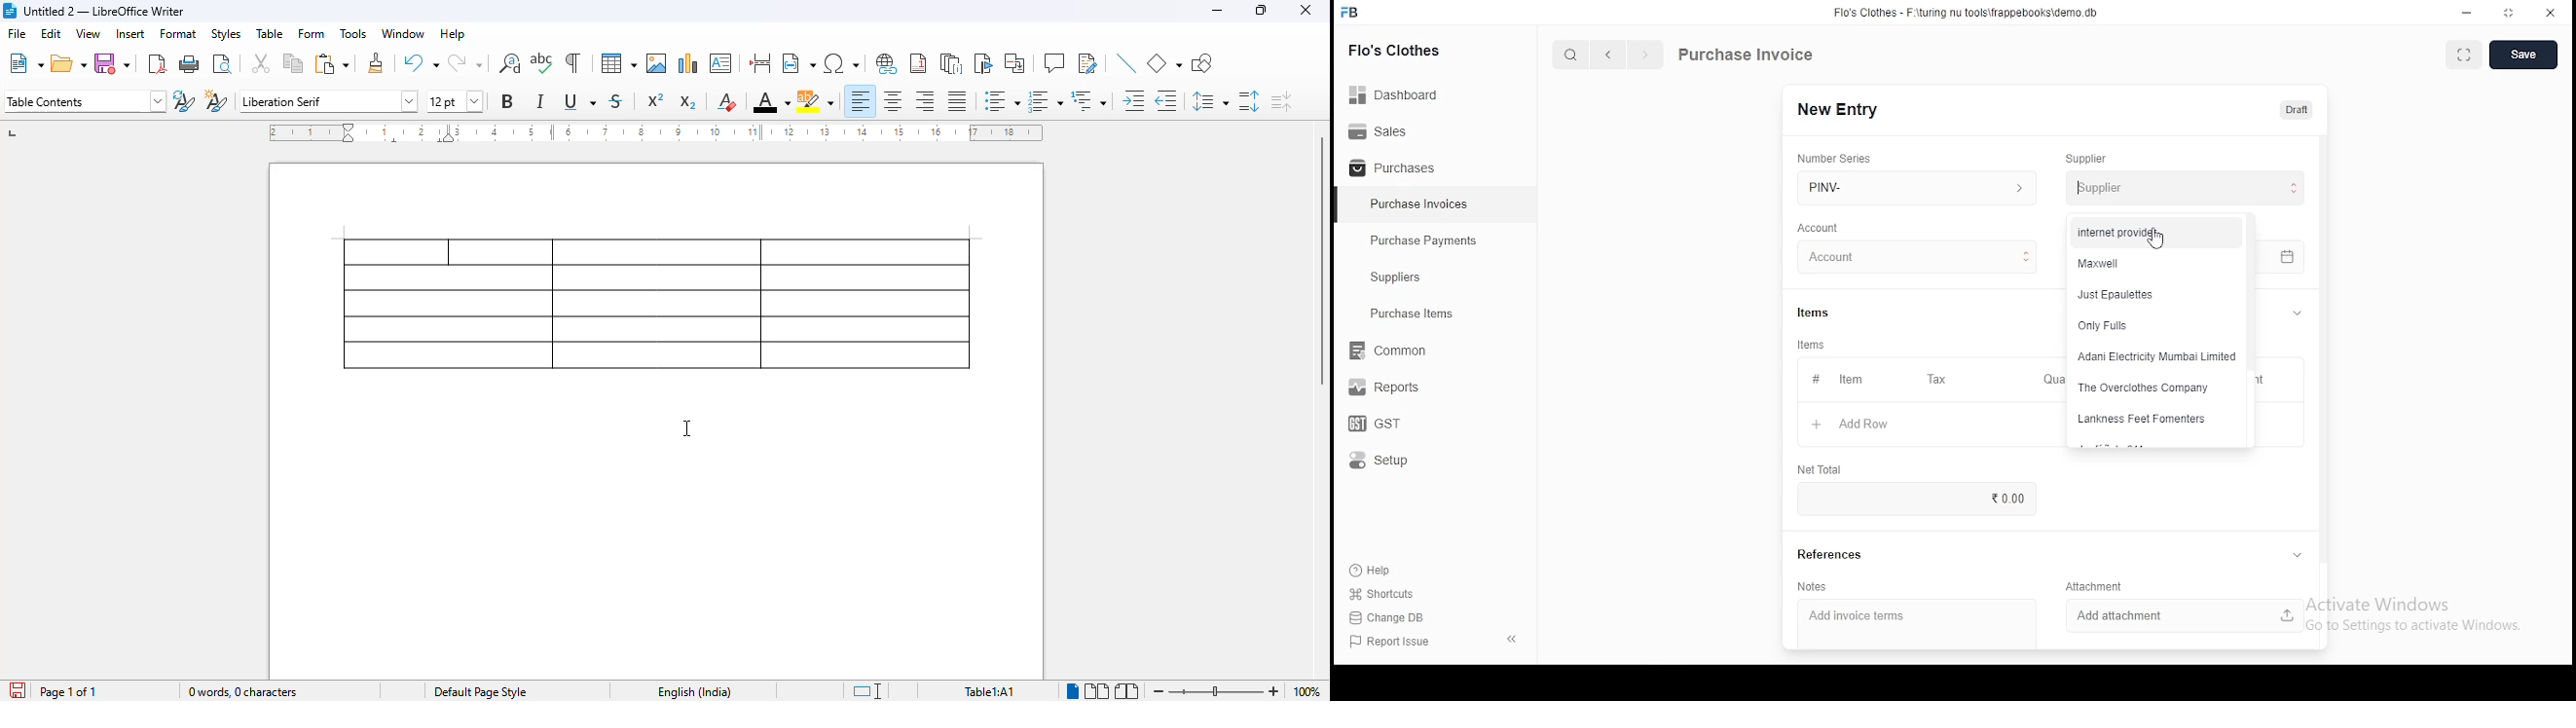 The width and height of the screenshot is (2576, 728). I want to click on insert text box, so click(720, 63).